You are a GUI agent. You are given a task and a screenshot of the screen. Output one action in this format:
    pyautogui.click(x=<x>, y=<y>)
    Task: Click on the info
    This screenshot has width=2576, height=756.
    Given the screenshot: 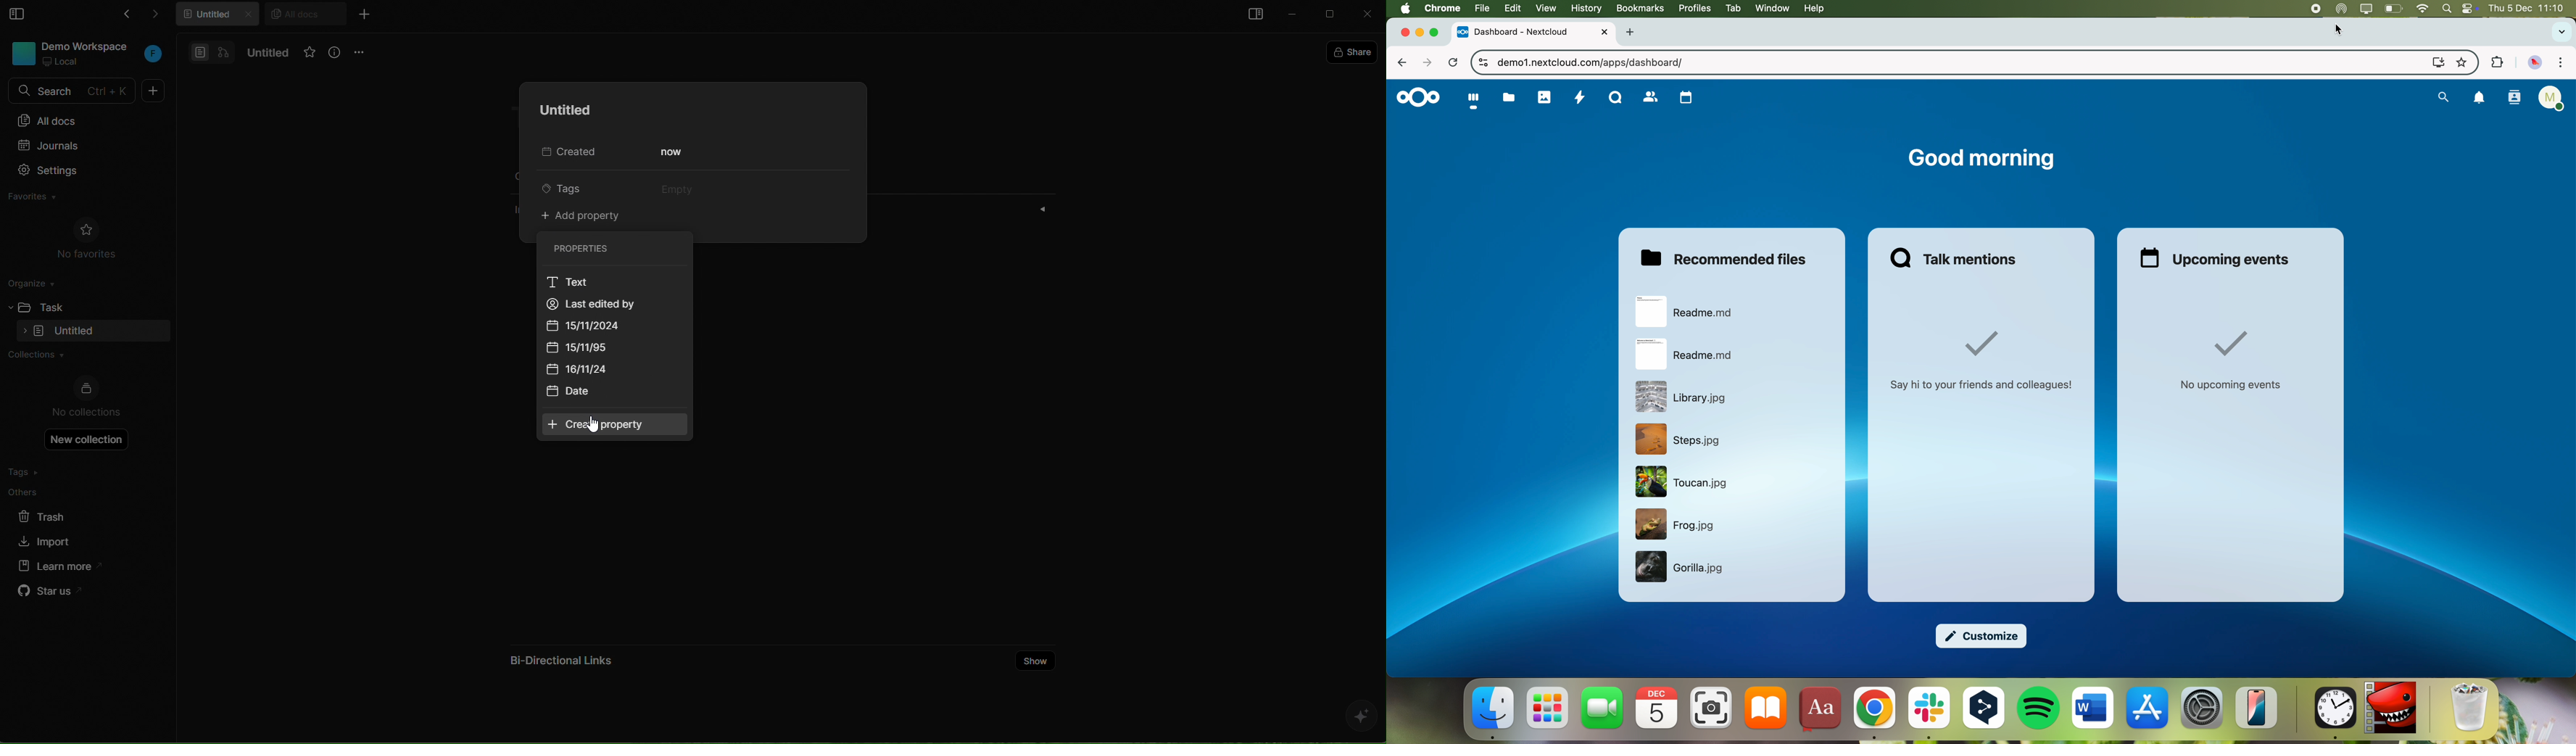 What is the action you would take?
    pyautogui.click(x=336, y=53)
    